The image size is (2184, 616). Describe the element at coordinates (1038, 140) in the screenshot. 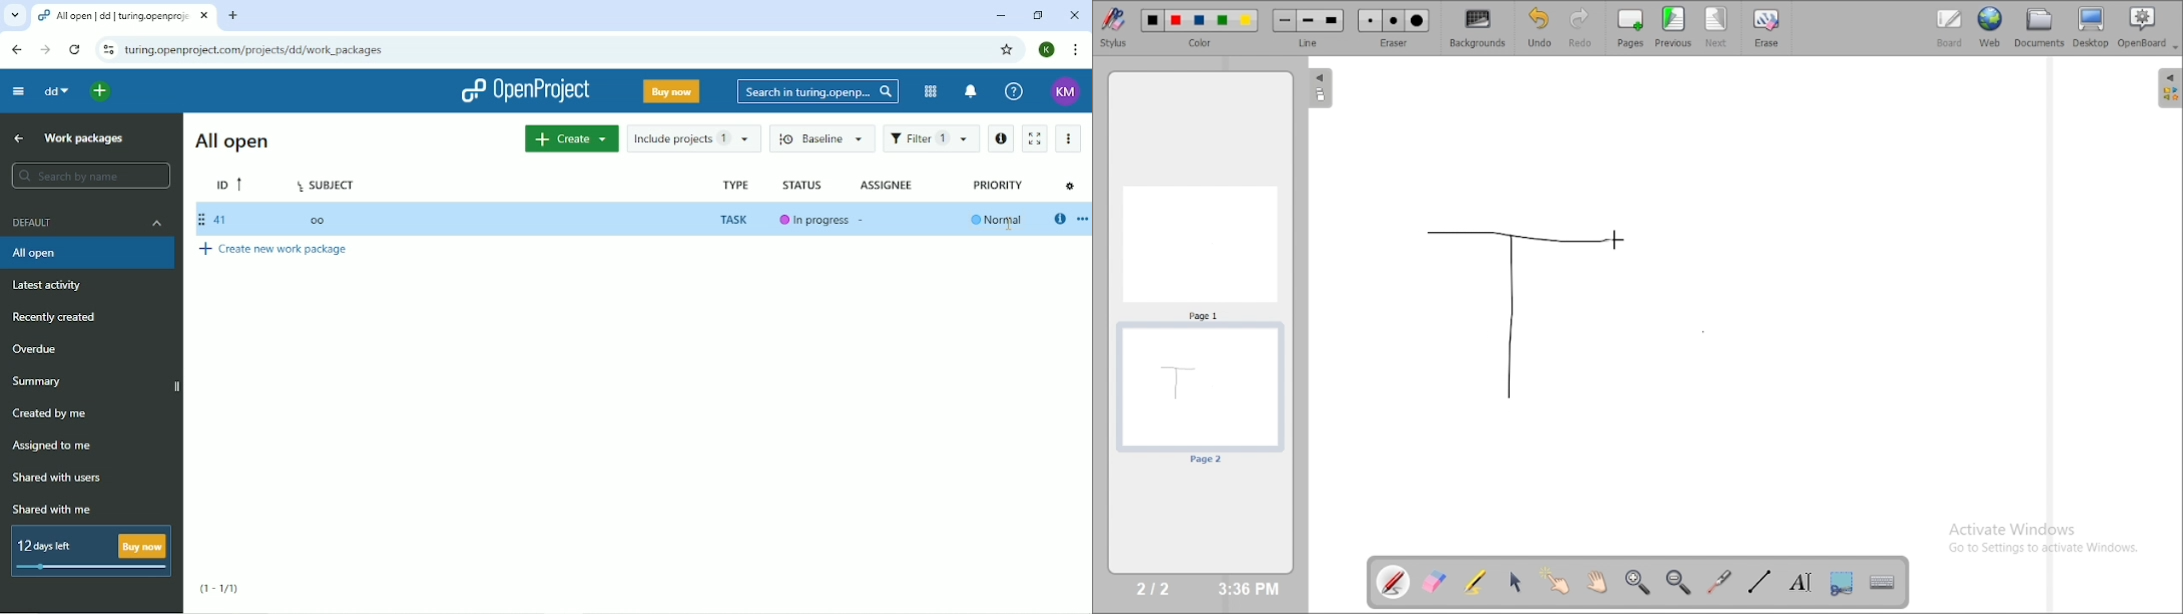

I see `Activate zen mode` at that location.